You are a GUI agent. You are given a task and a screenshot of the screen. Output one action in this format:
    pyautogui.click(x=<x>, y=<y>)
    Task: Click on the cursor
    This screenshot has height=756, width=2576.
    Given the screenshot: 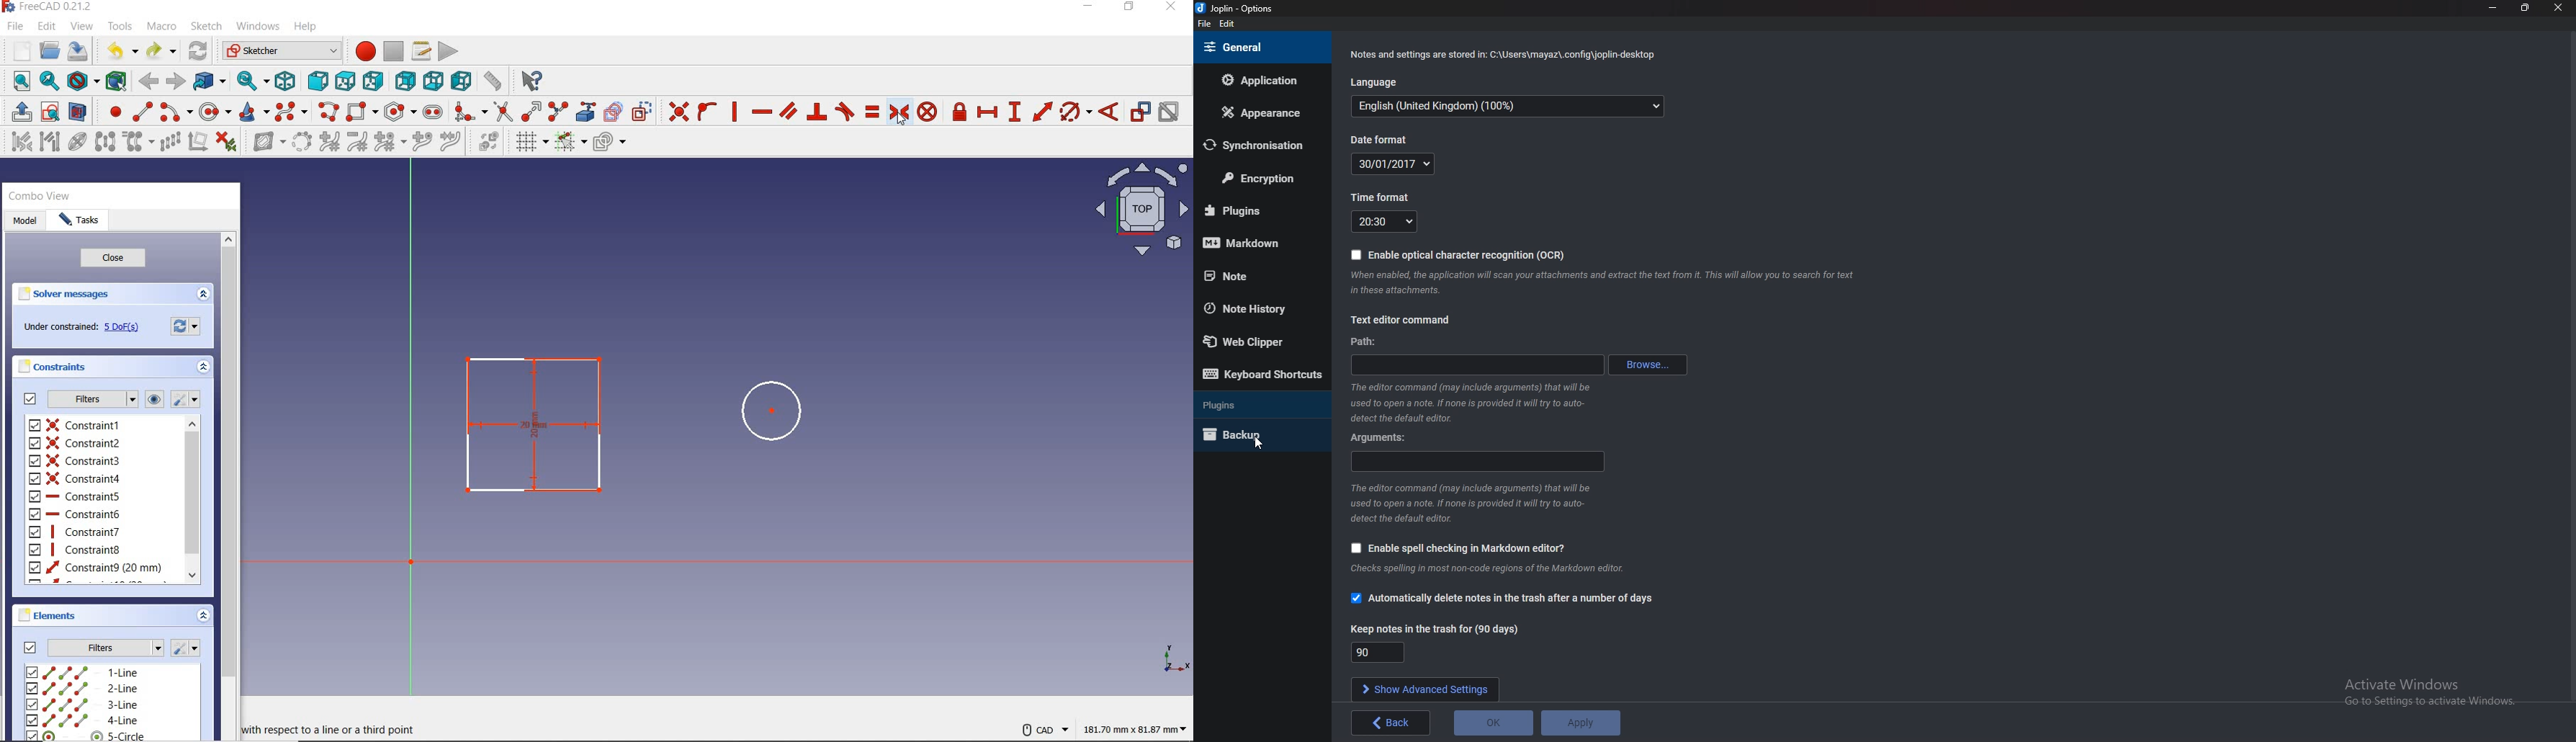 What is the action you would take?
    pyautogui.click(x=1257, y=442)
    